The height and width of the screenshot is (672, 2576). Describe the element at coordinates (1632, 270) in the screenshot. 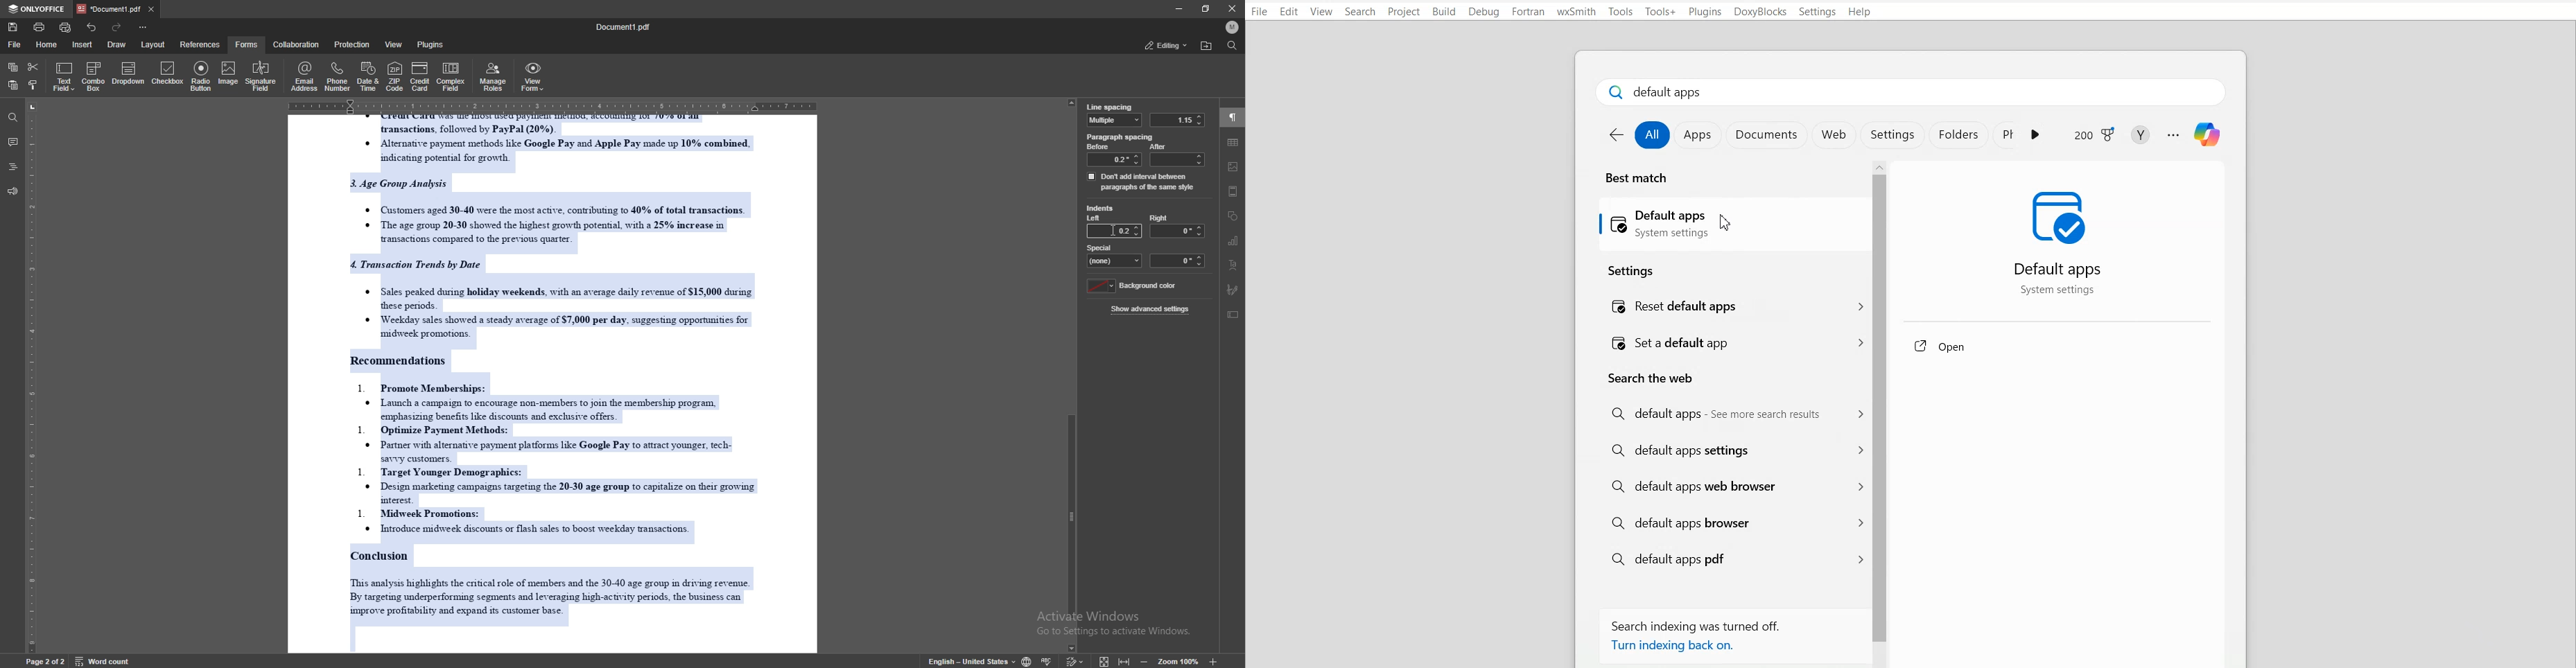

I see `Text` at that location.